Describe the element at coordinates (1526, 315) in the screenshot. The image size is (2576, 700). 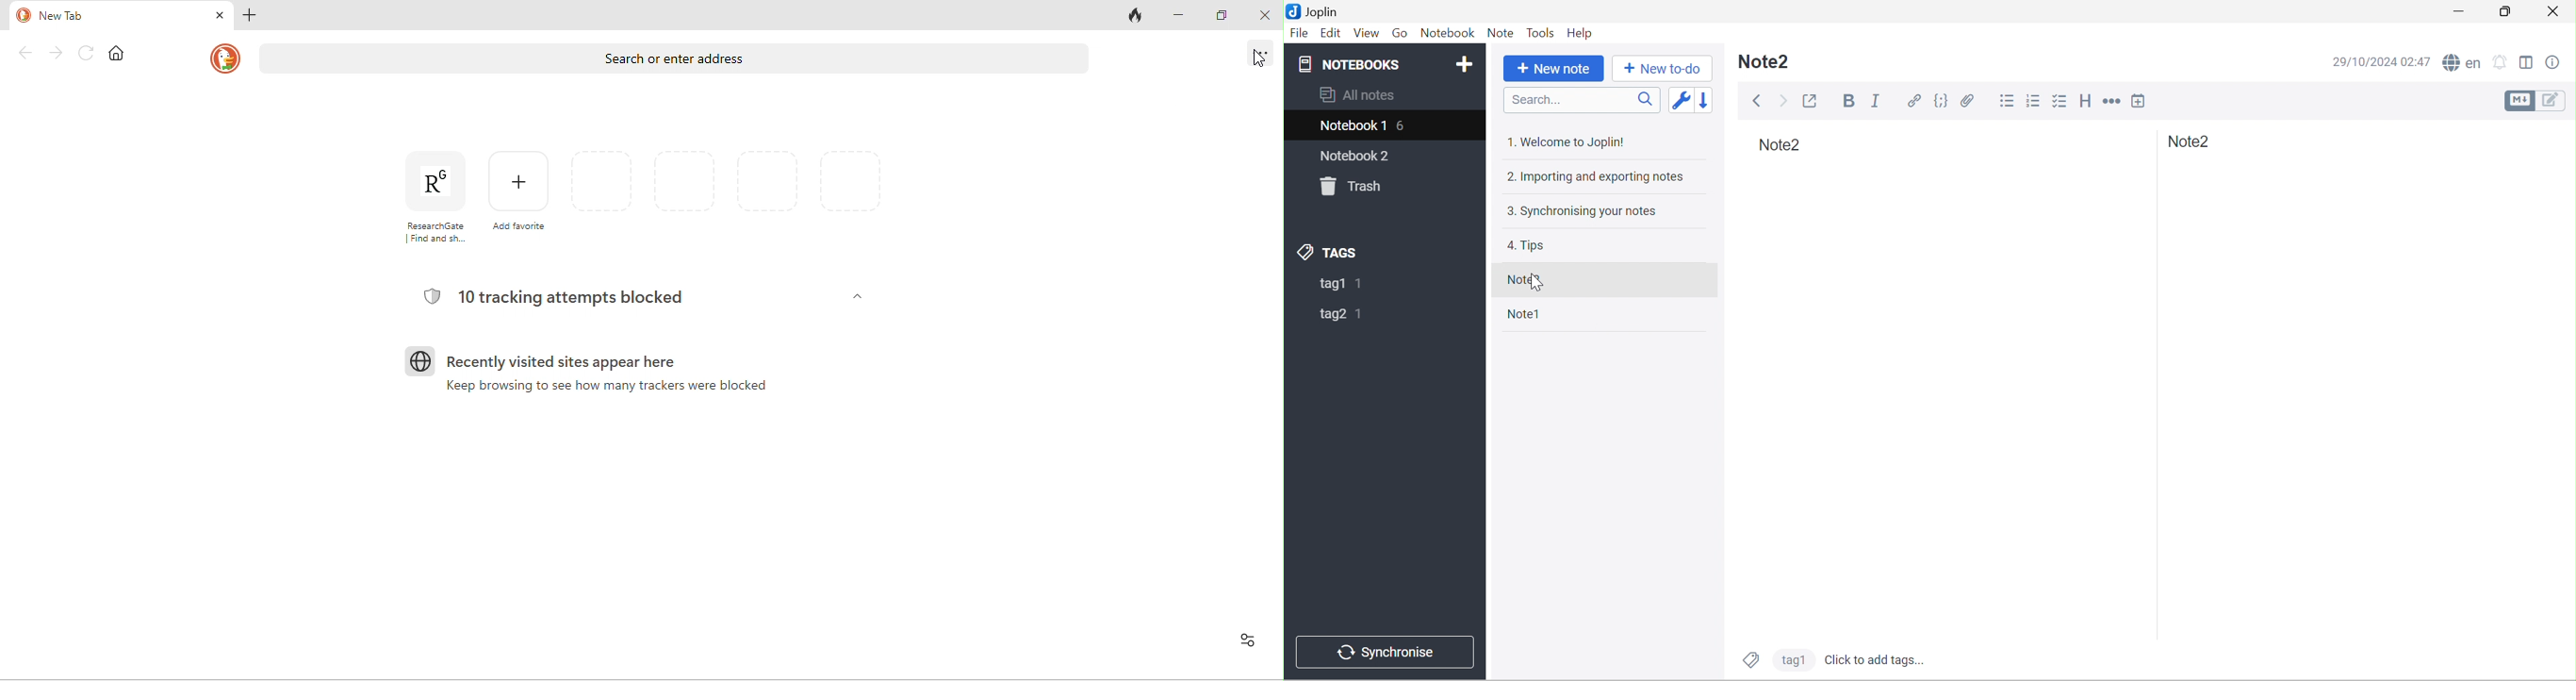
I see `Note1` at that location.